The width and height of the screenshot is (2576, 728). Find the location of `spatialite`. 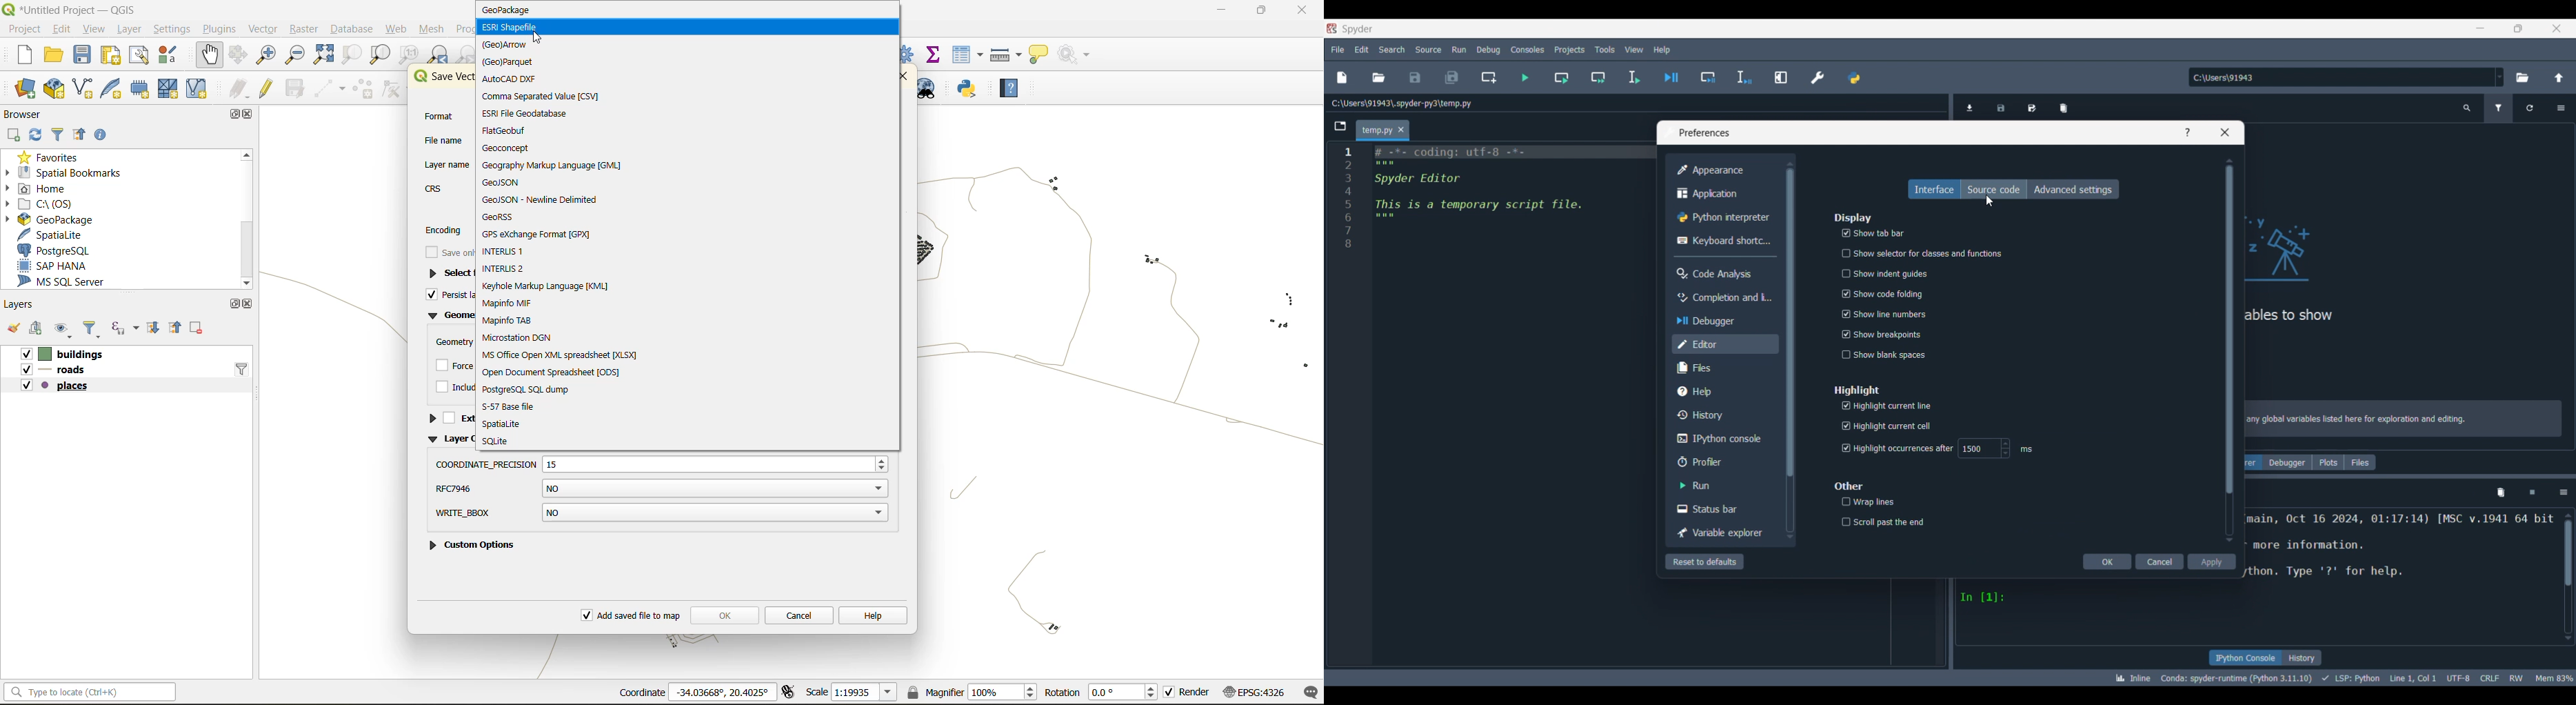

spatialite is located at coordinates (50, 234).